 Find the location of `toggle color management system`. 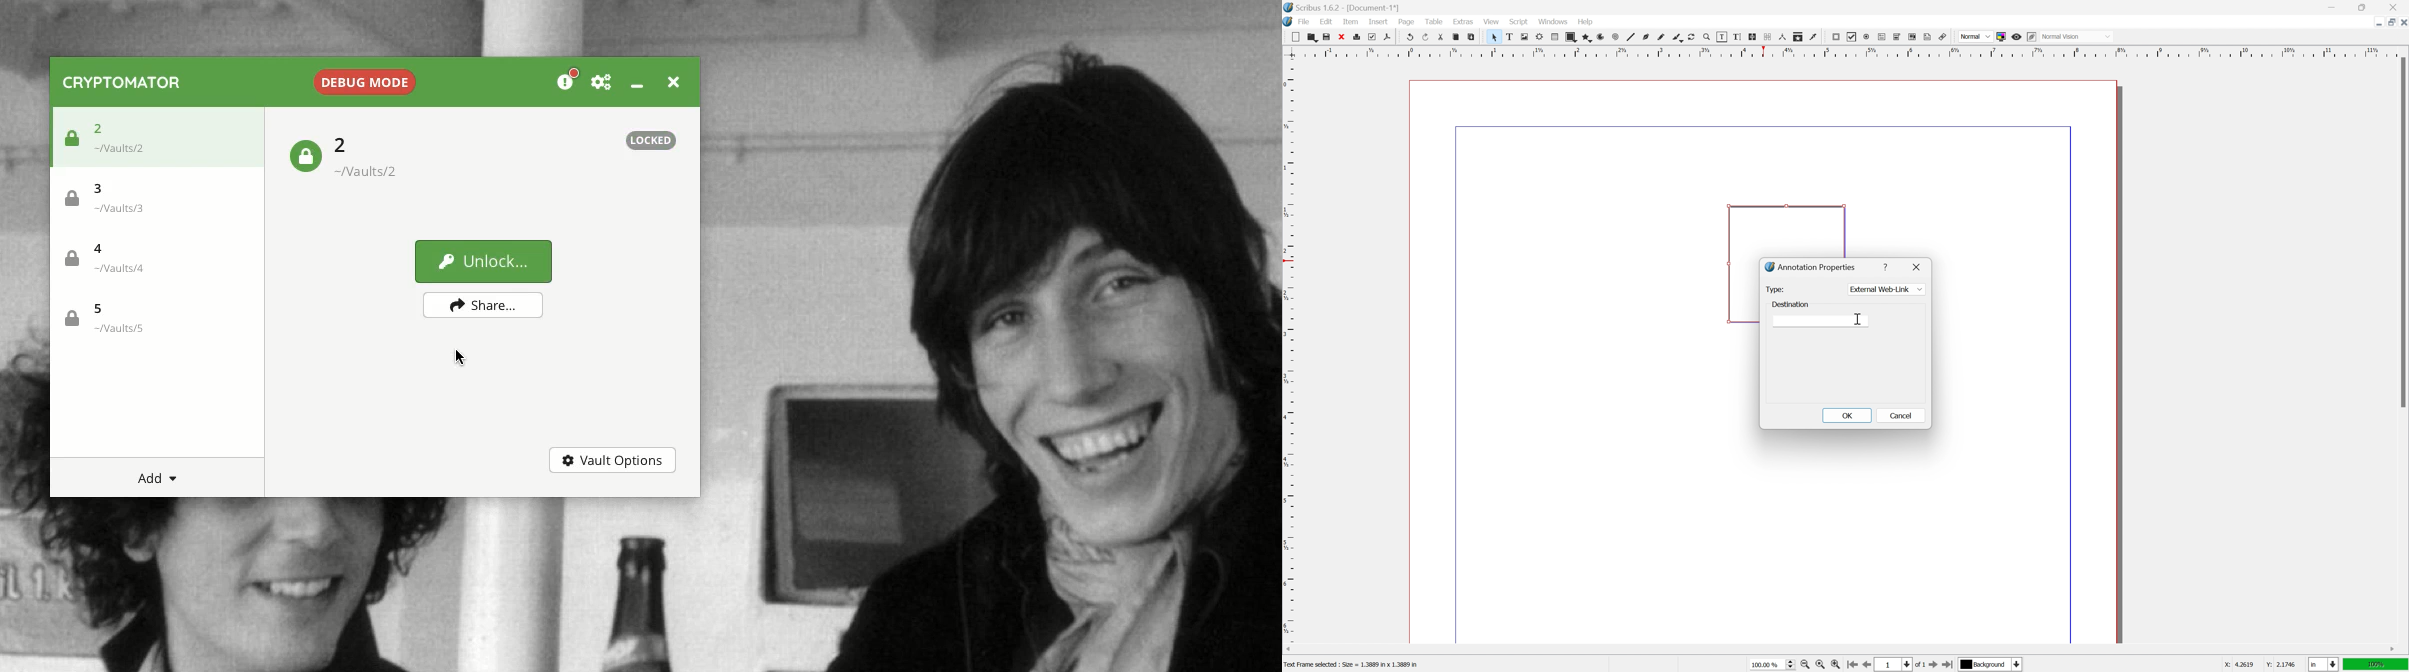

toggle color management system is located at coordinates (2001, 37).